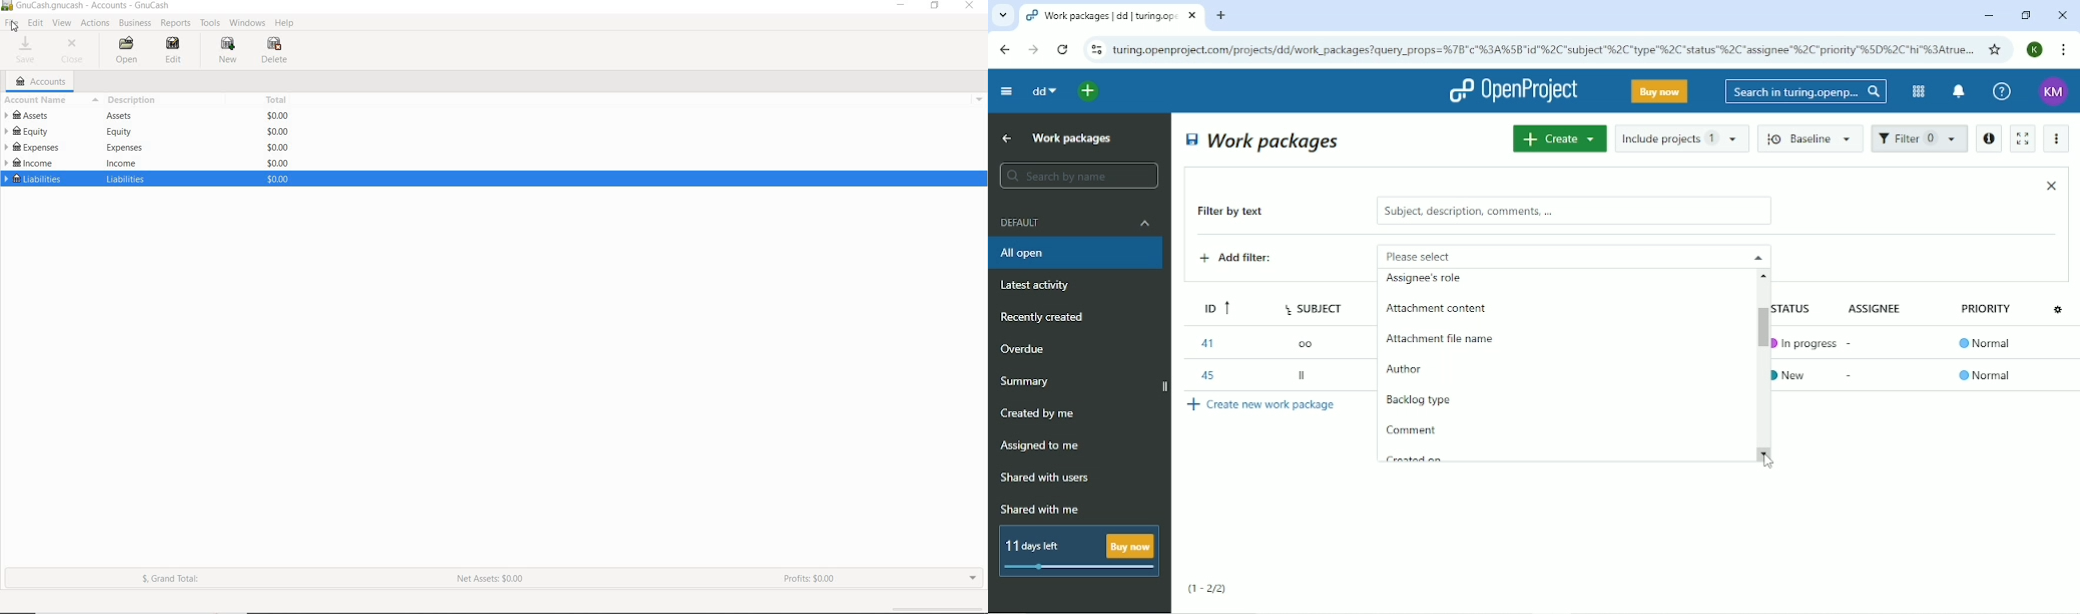 The width and height of the screenshot is (2100, 616). I want to click on drop down, so click(980, 99).